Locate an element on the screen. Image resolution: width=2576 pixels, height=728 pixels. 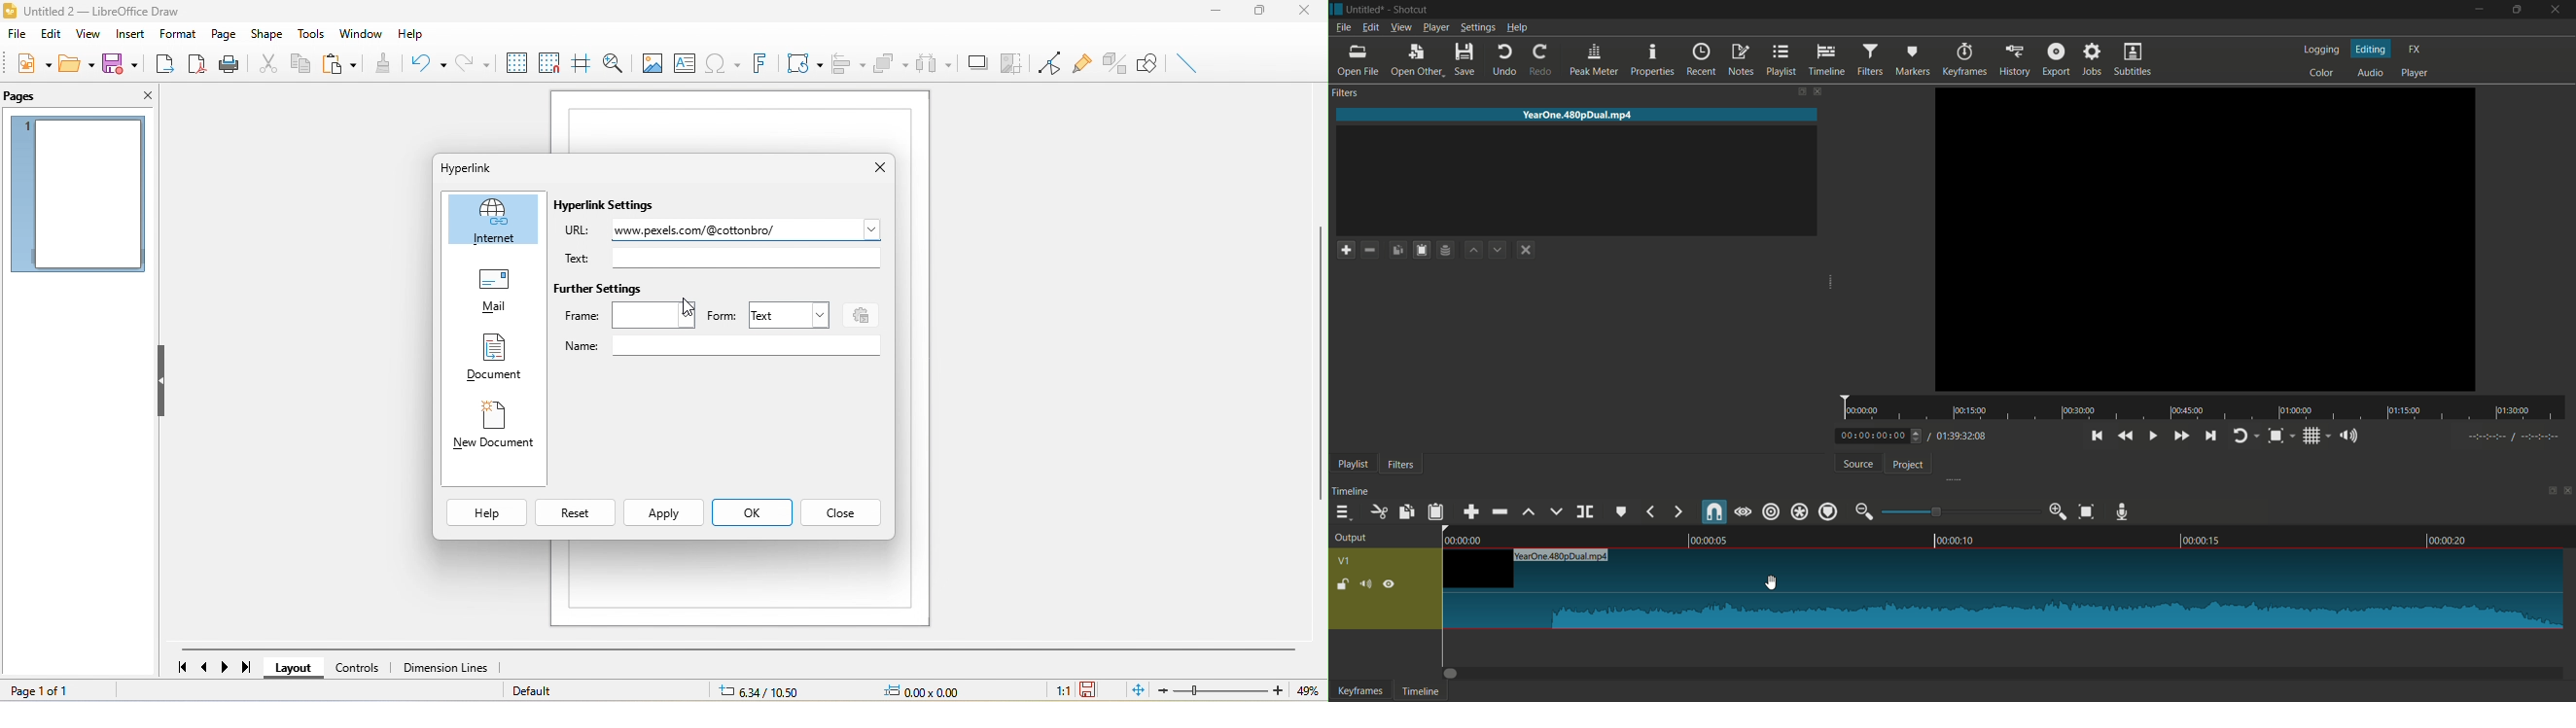
preview window is located at coordinates (2205, 239).